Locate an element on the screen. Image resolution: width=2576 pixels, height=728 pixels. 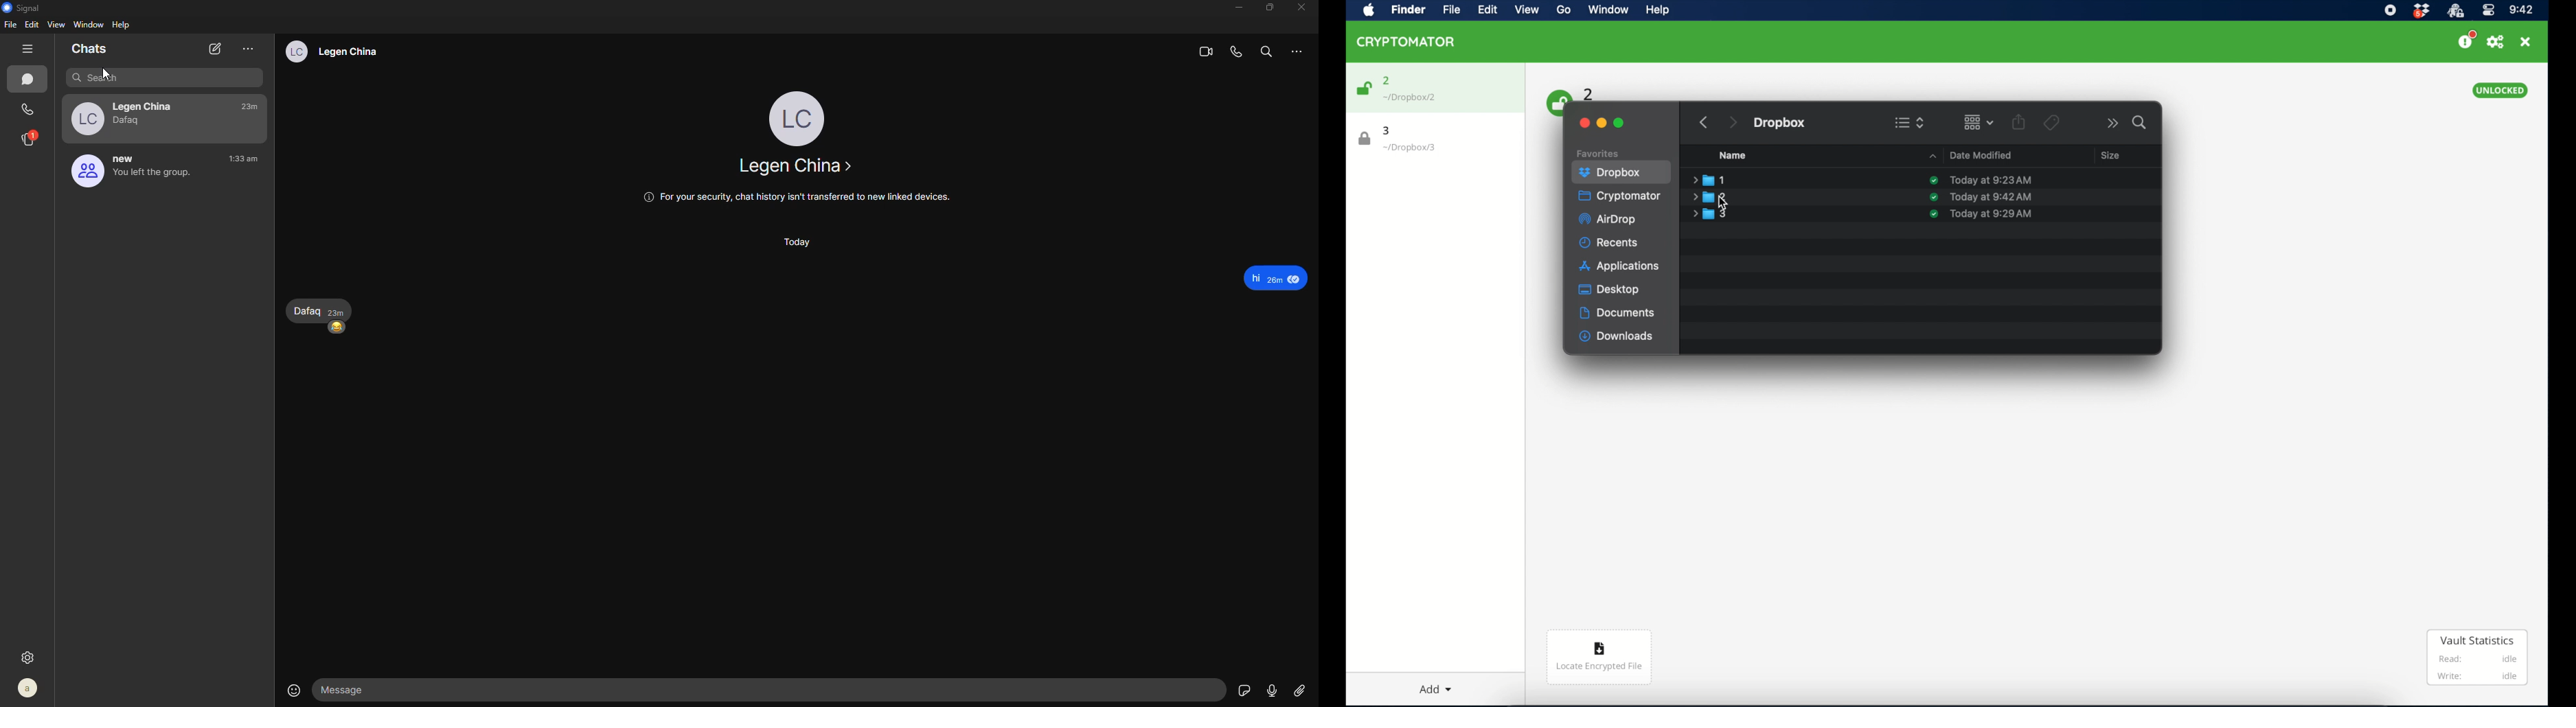
stories is located at coordinates (31, 142).